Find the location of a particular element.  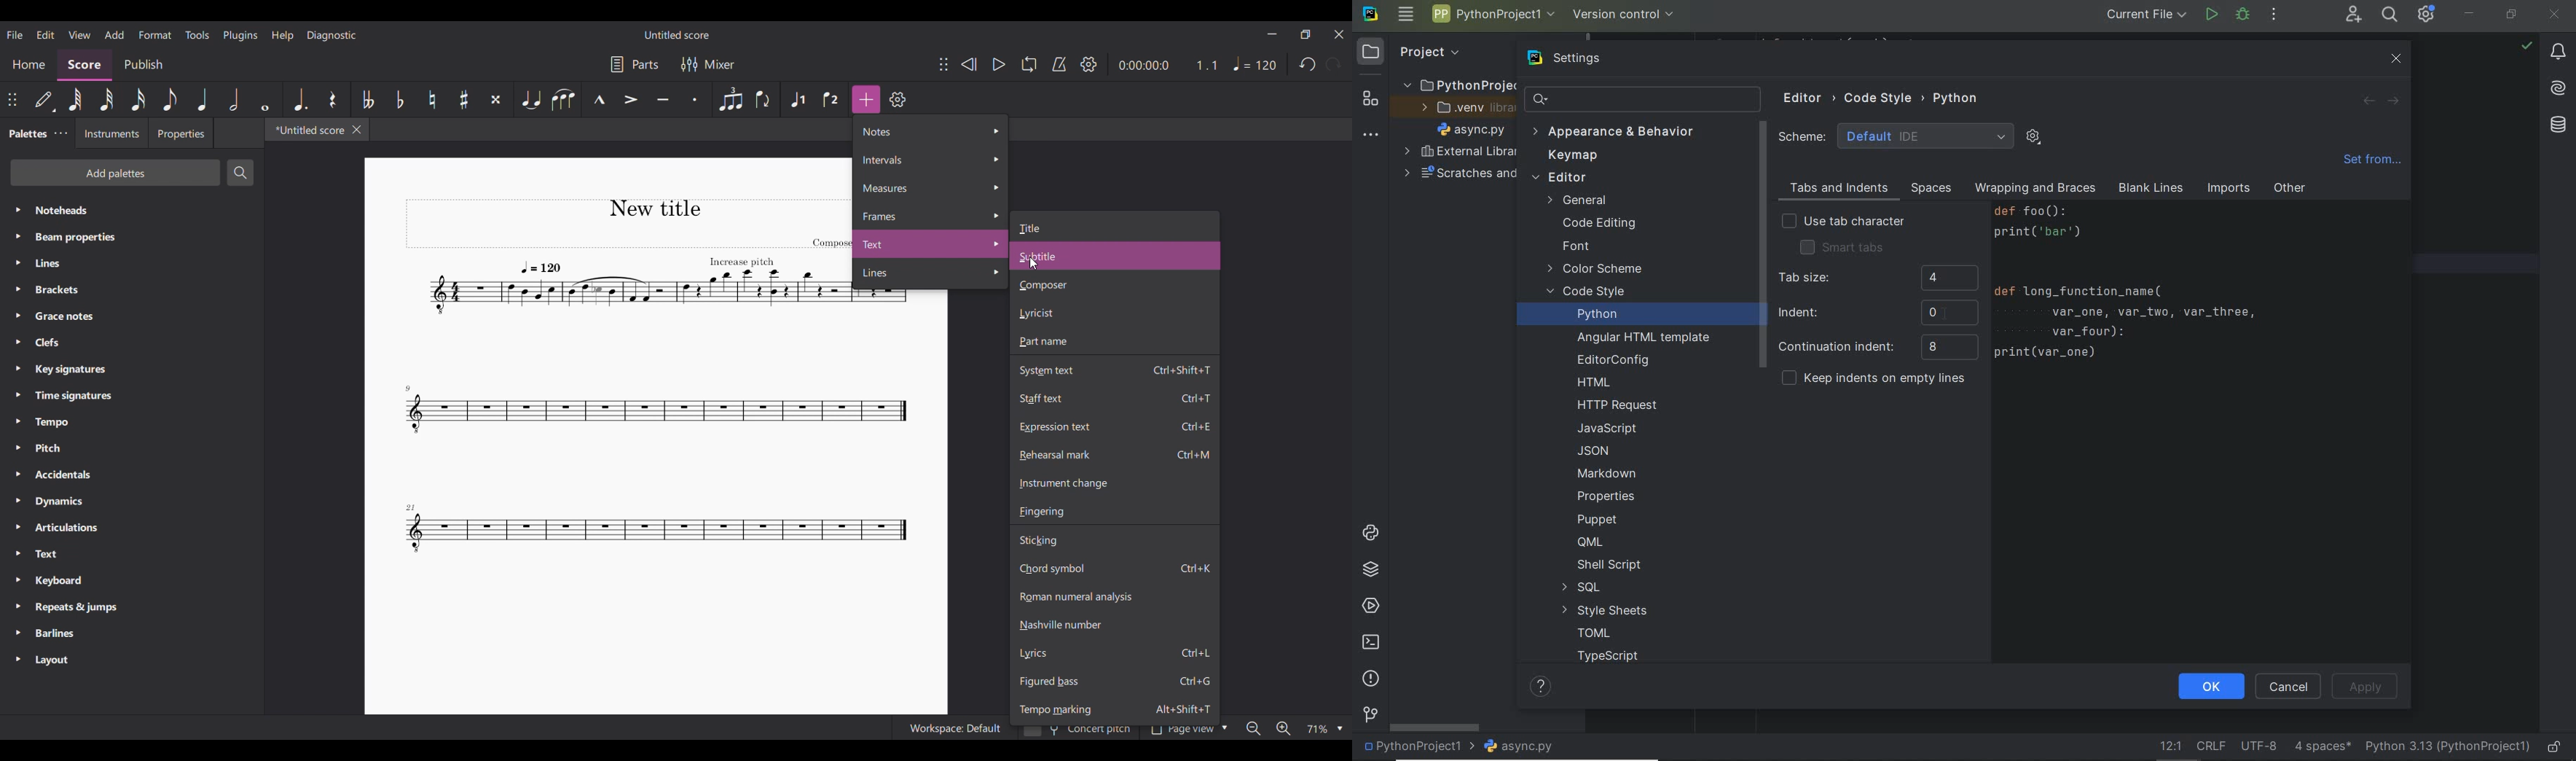

PUPPET is located at coordinates (1600, 519).